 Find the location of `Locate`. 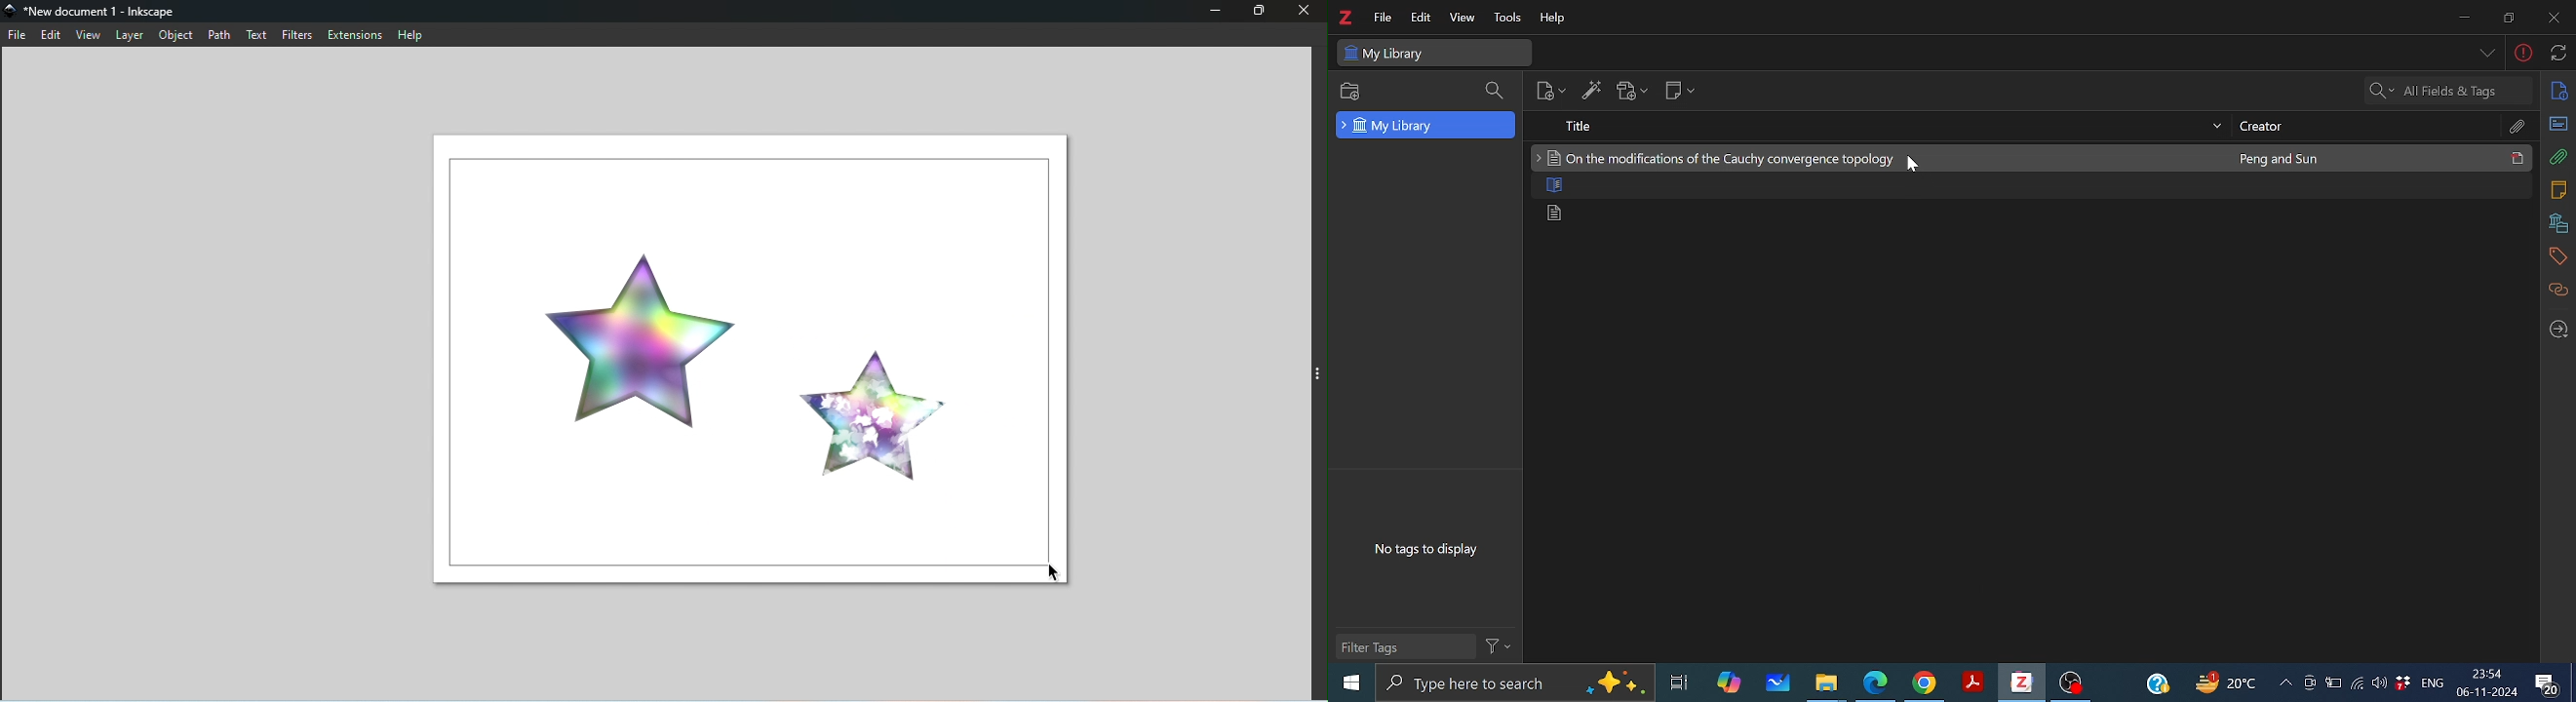

Locate is located at coordinates (2559, 326).